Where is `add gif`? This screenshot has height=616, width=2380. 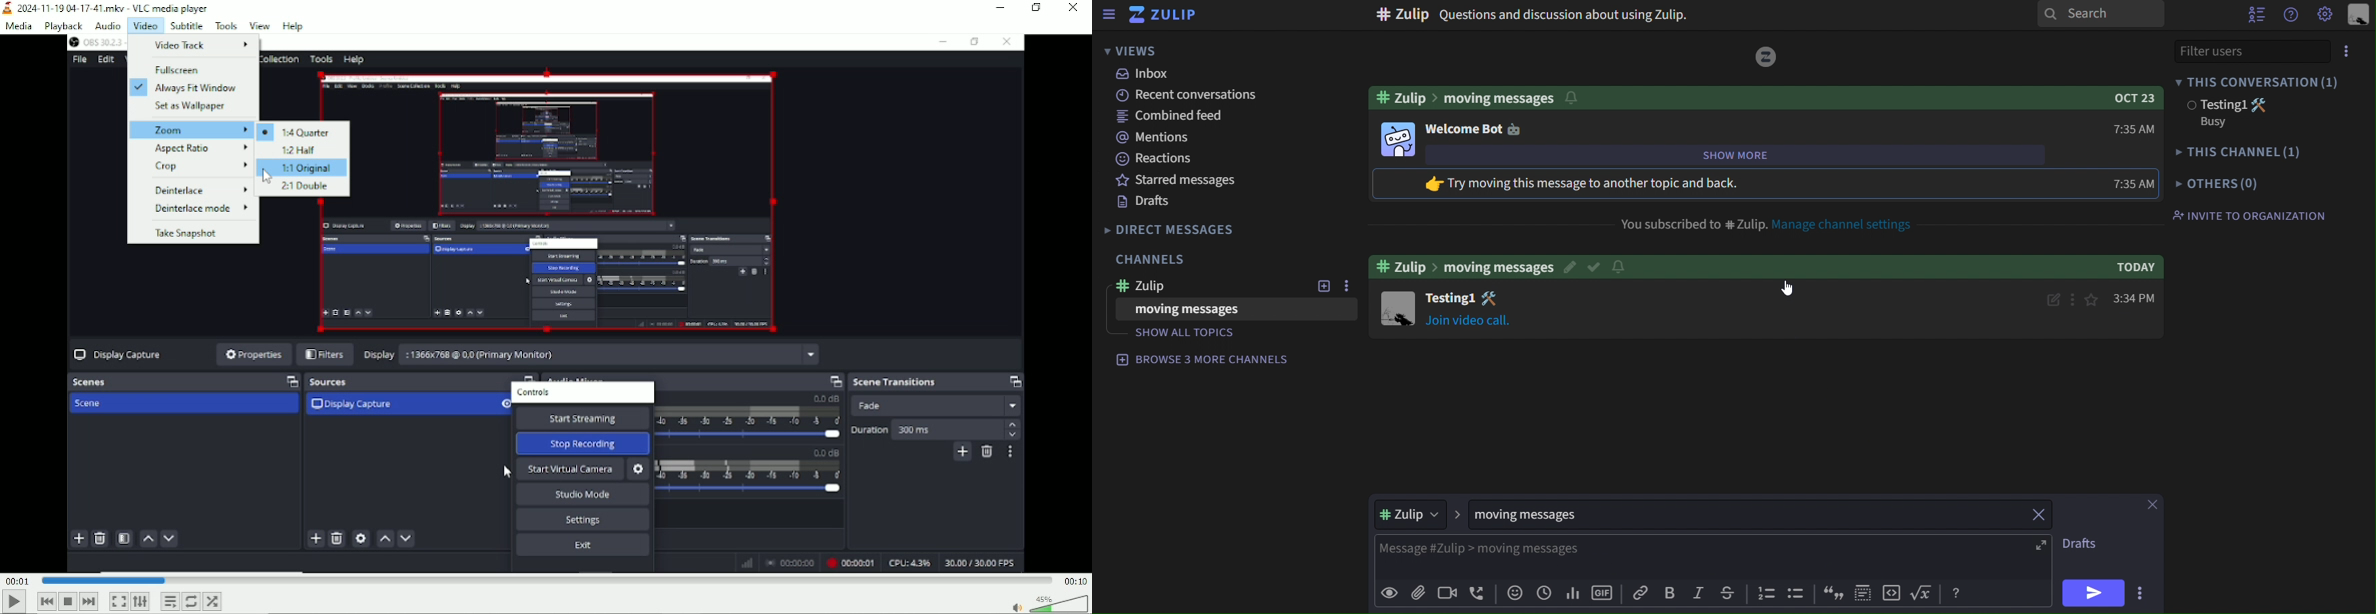
add gif is located at coordinates (1603, 594).